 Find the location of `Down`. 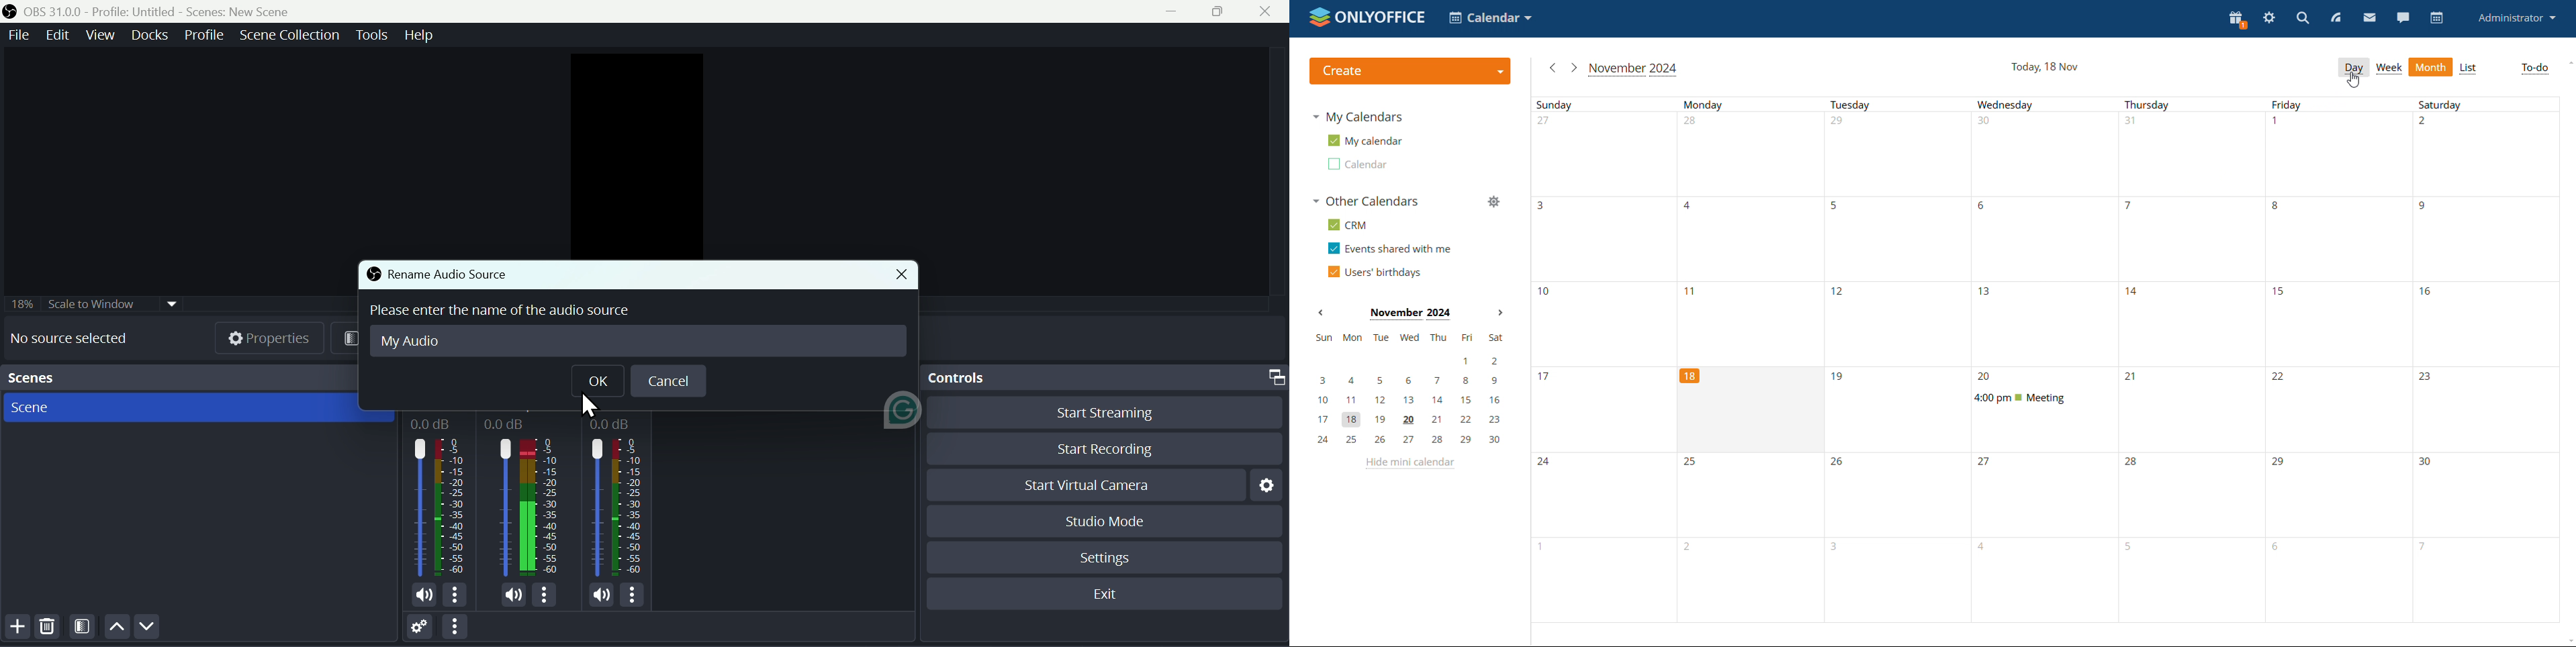

Down is located at coordinates (152, 627).